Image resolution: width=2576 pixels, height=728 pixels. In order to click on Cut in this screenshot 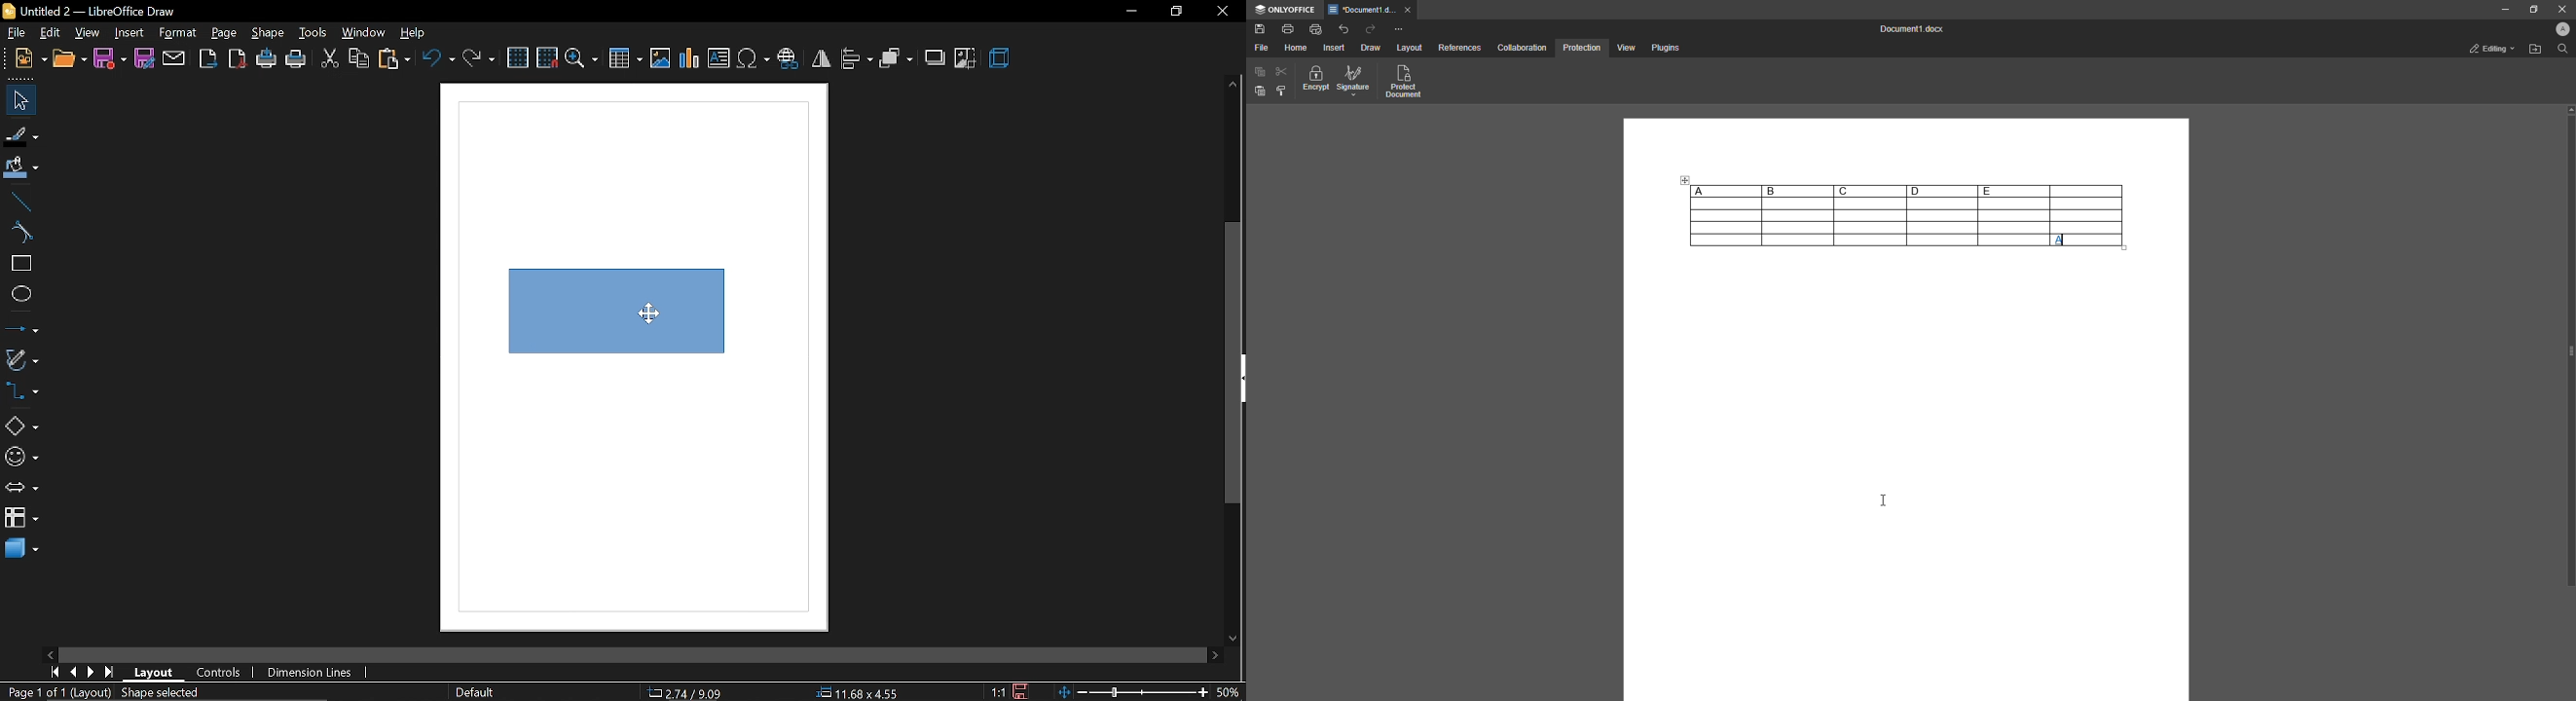, I will do `click(1282, 71)`.